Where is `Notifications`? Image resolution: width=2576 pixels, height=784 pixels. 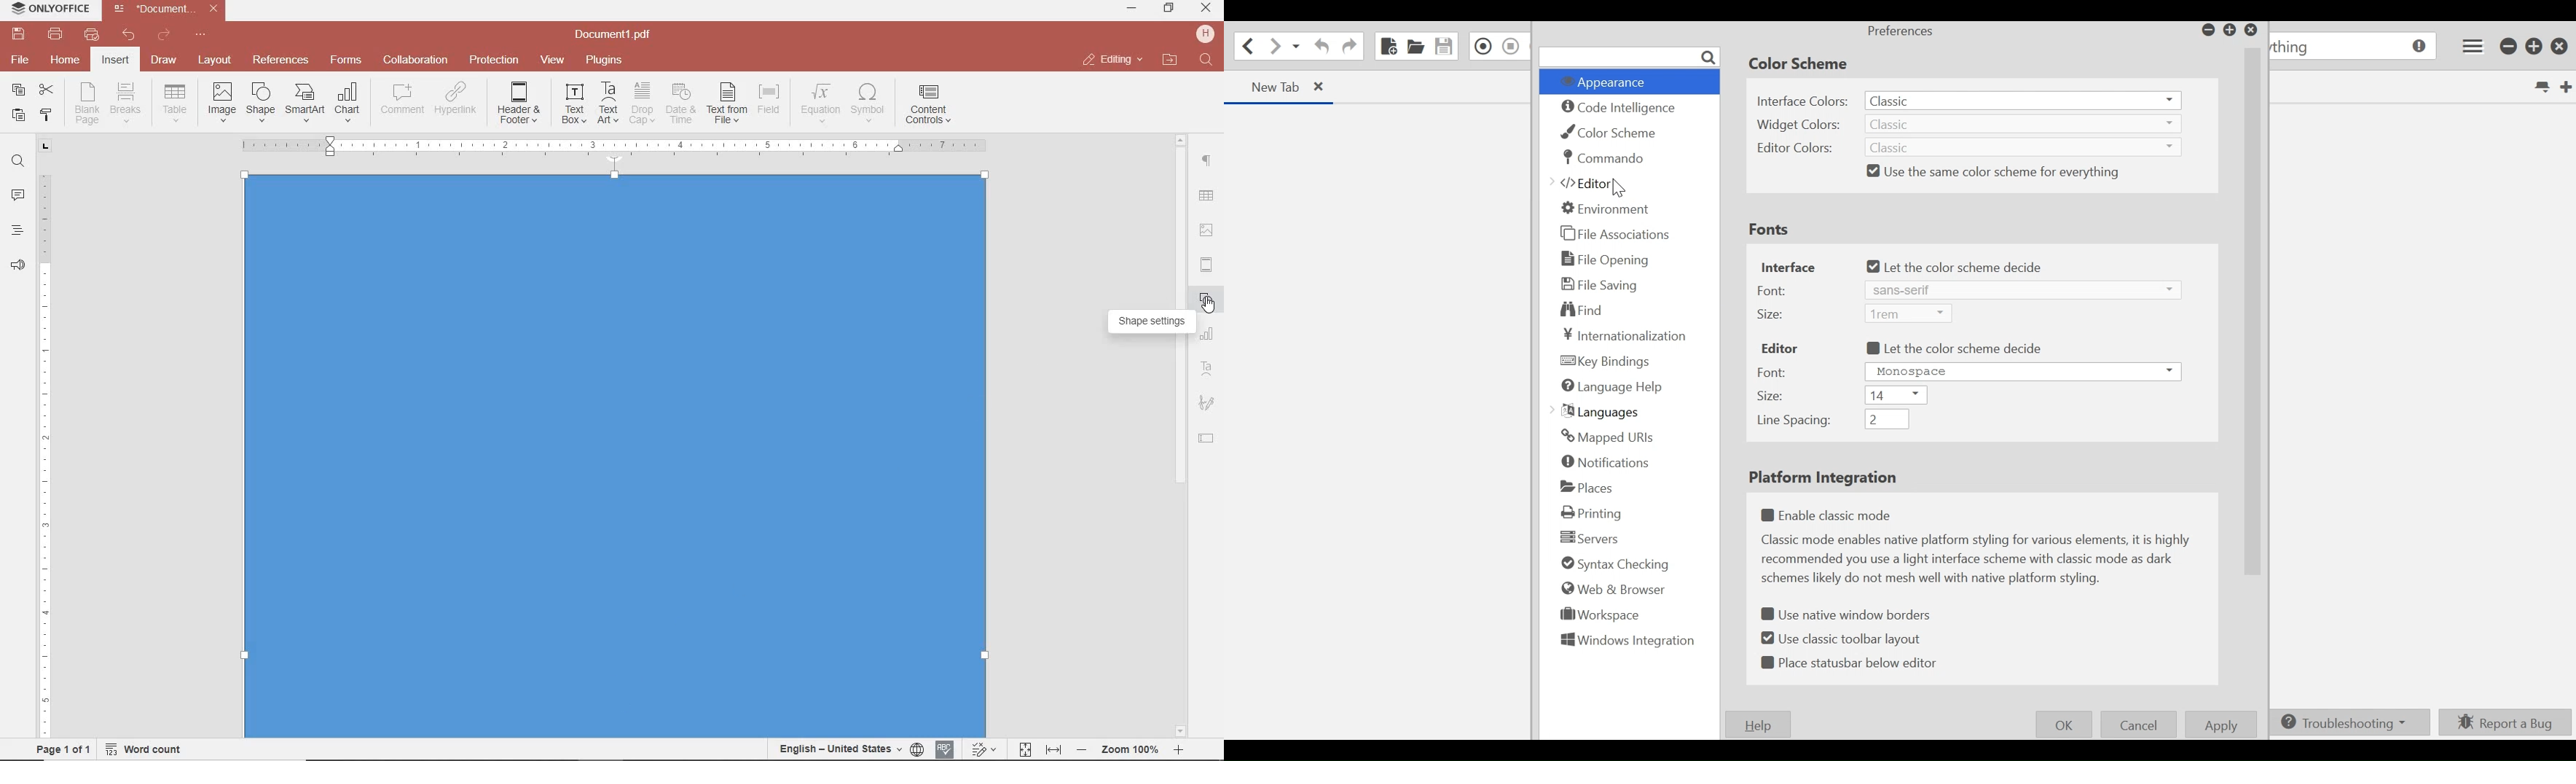 Notifications is located at coordinates (1606, 462).